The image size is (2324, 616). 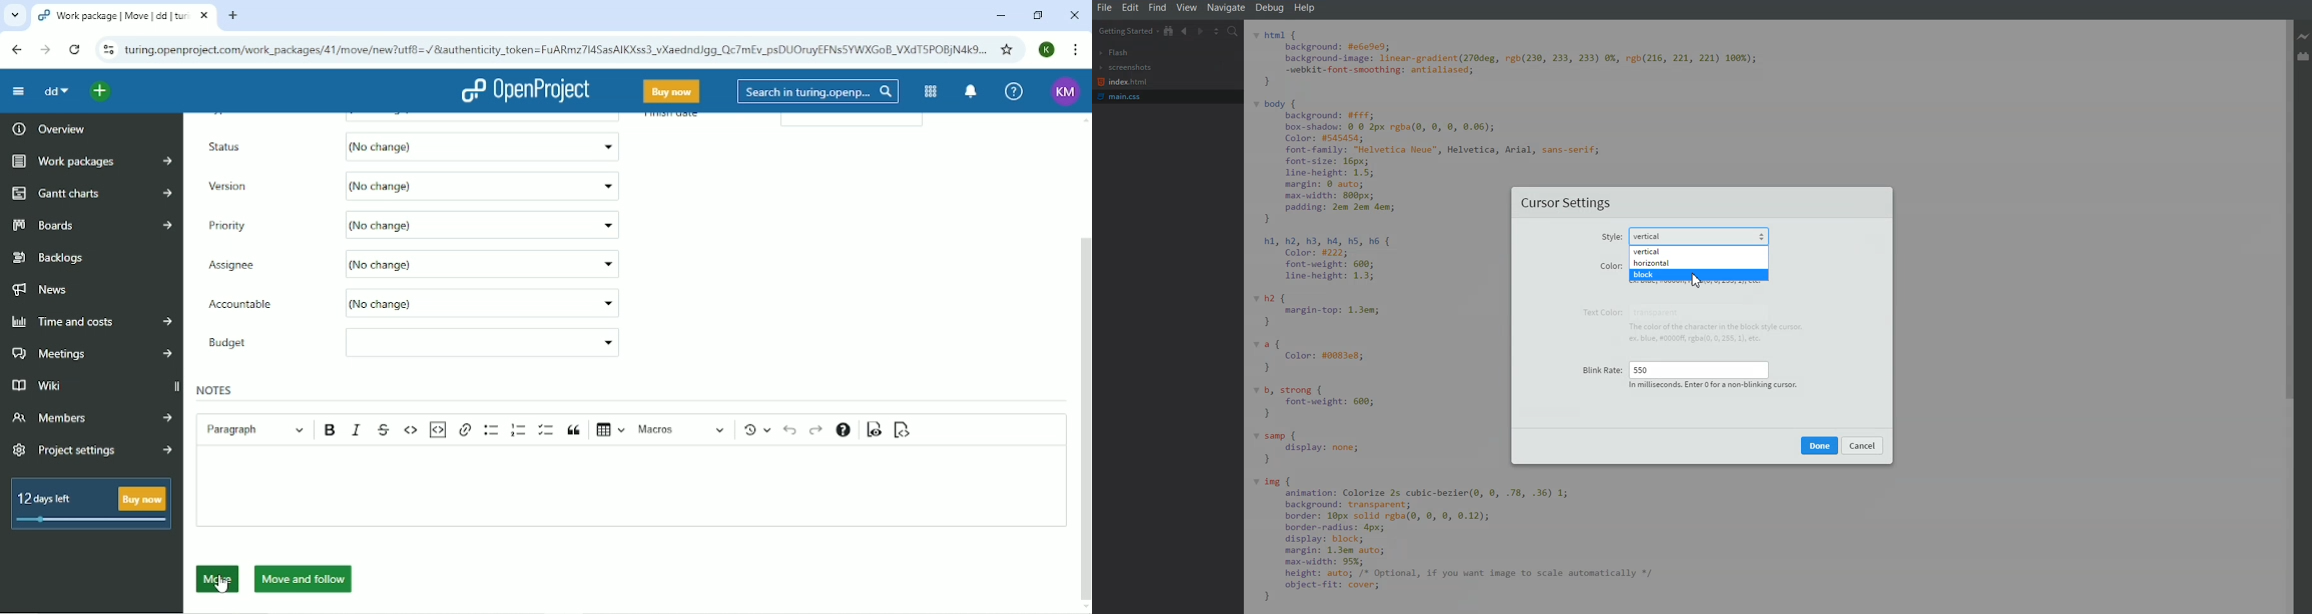 What do you see at coordinates (608, 428) in the screenshot?
I see `Insert table` at bounding box center [608, 428].